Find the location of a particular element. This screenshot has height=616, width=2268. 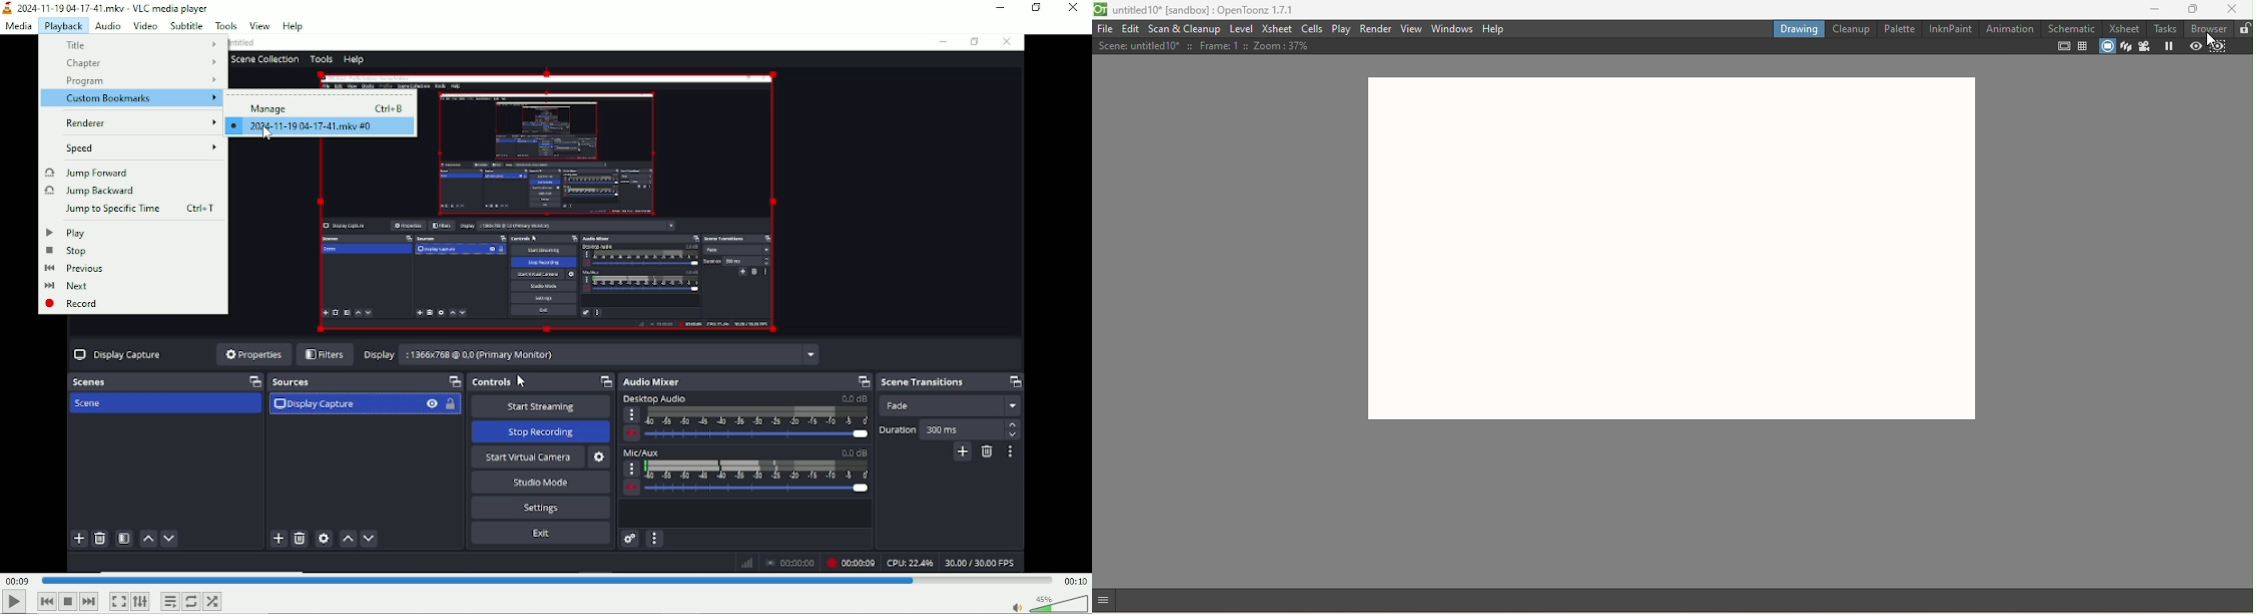

00:10 is located at coordinates (1074, 581).